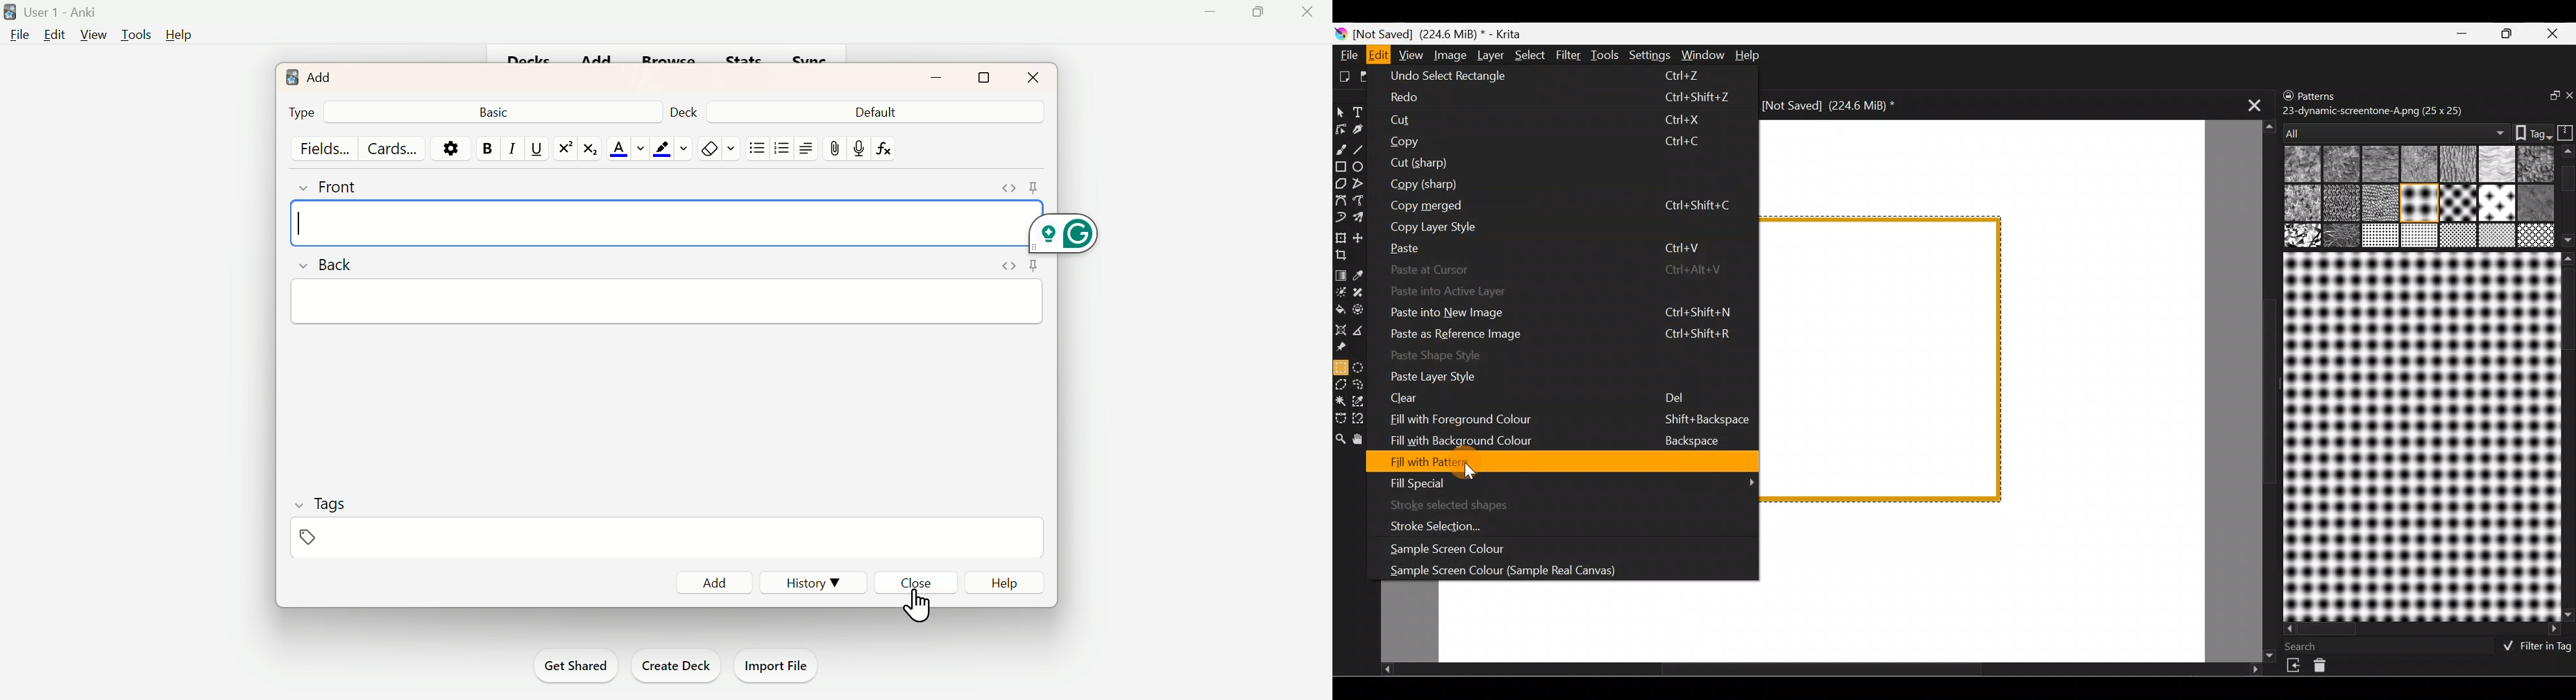 Image resolution: width=2576 pixels, height=700 pixels. Describe the element at coordinates (1448, 55) in the screenshot. I see `Image` at that location.